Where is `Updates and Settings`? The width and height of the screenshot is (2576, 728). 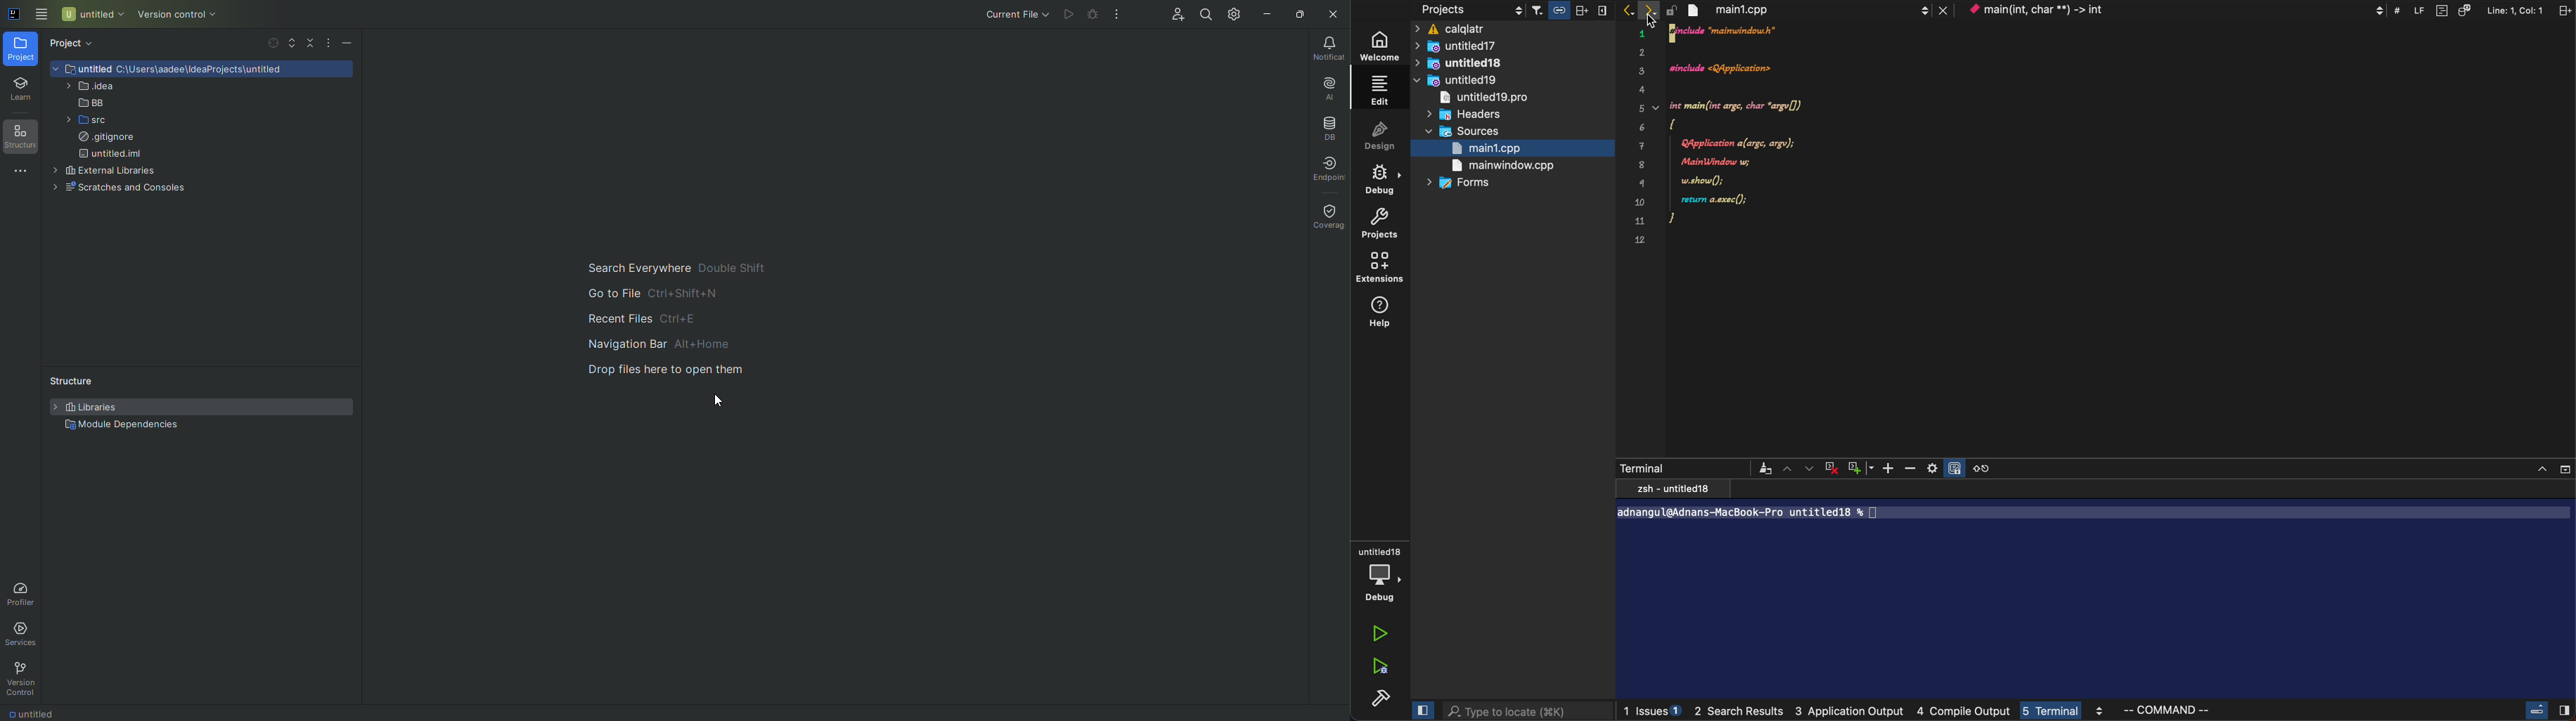
Updates and Settings is located at coordinates (1233, 15).